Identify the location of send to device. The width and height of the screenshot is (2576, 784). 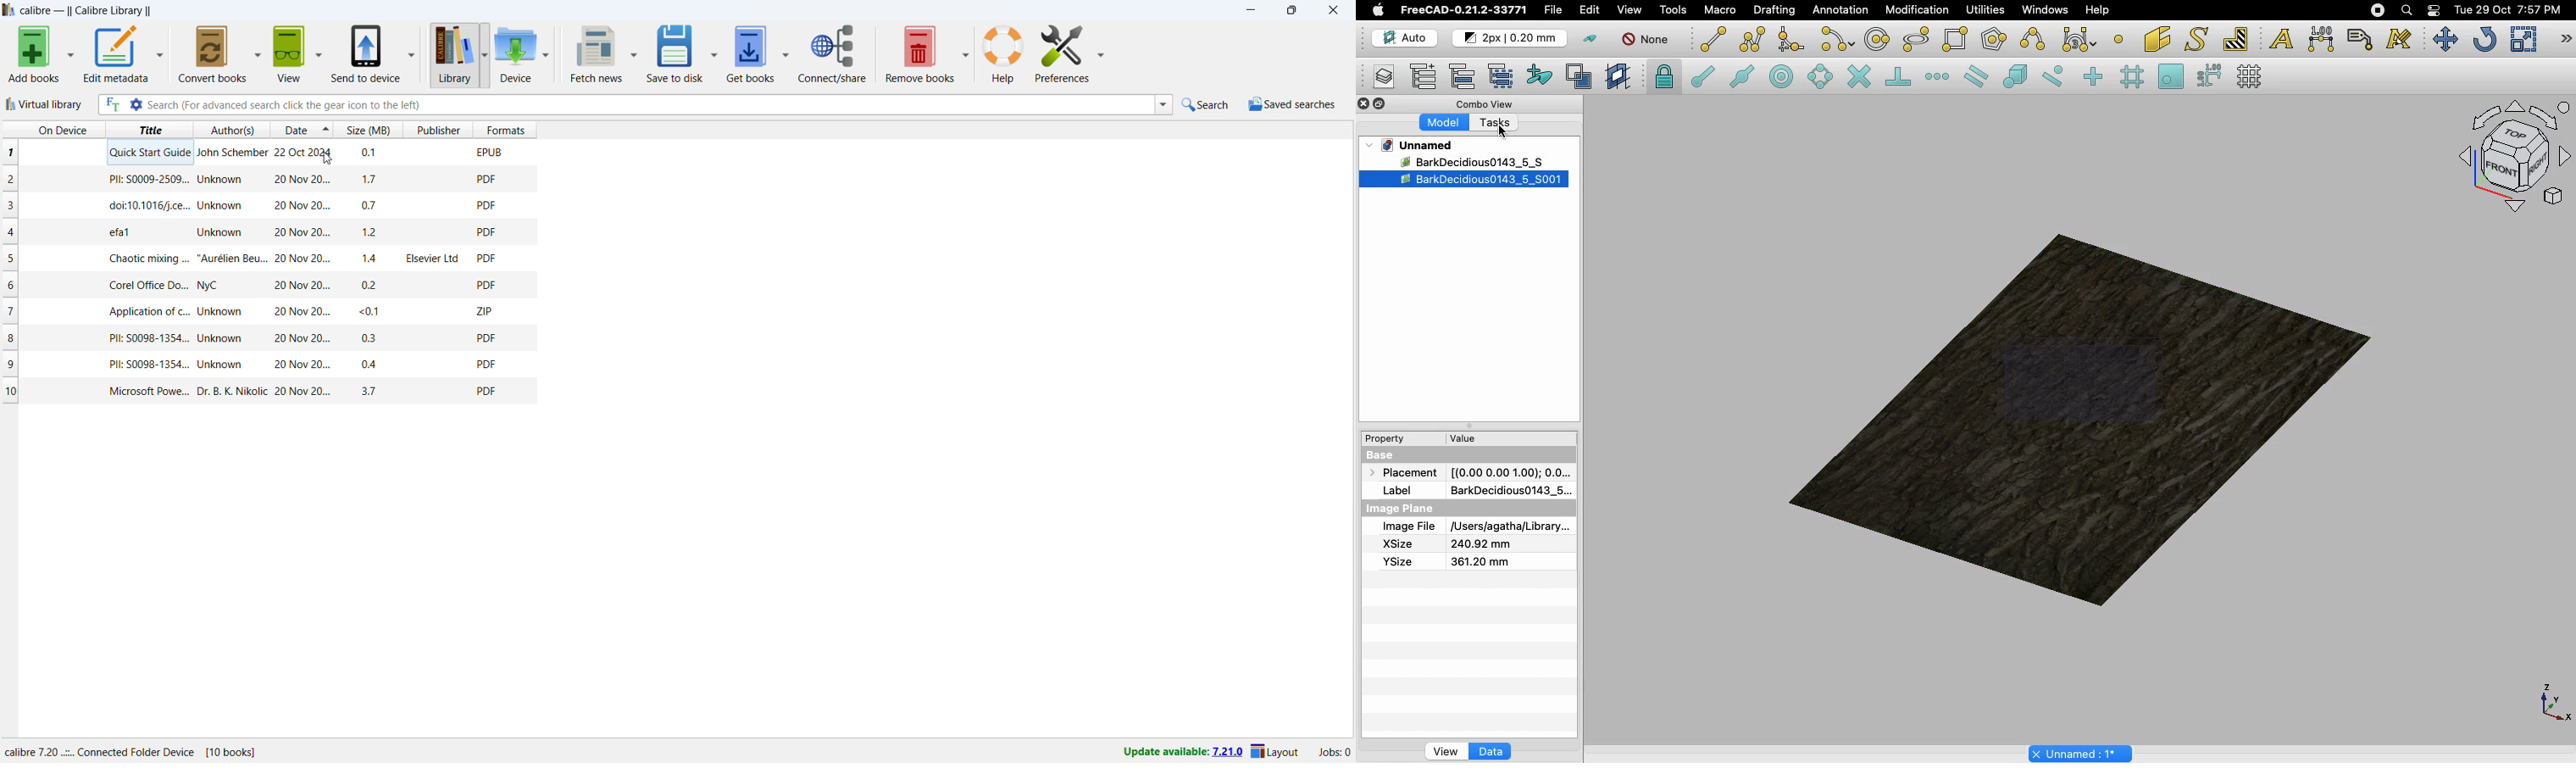
(365, 54).